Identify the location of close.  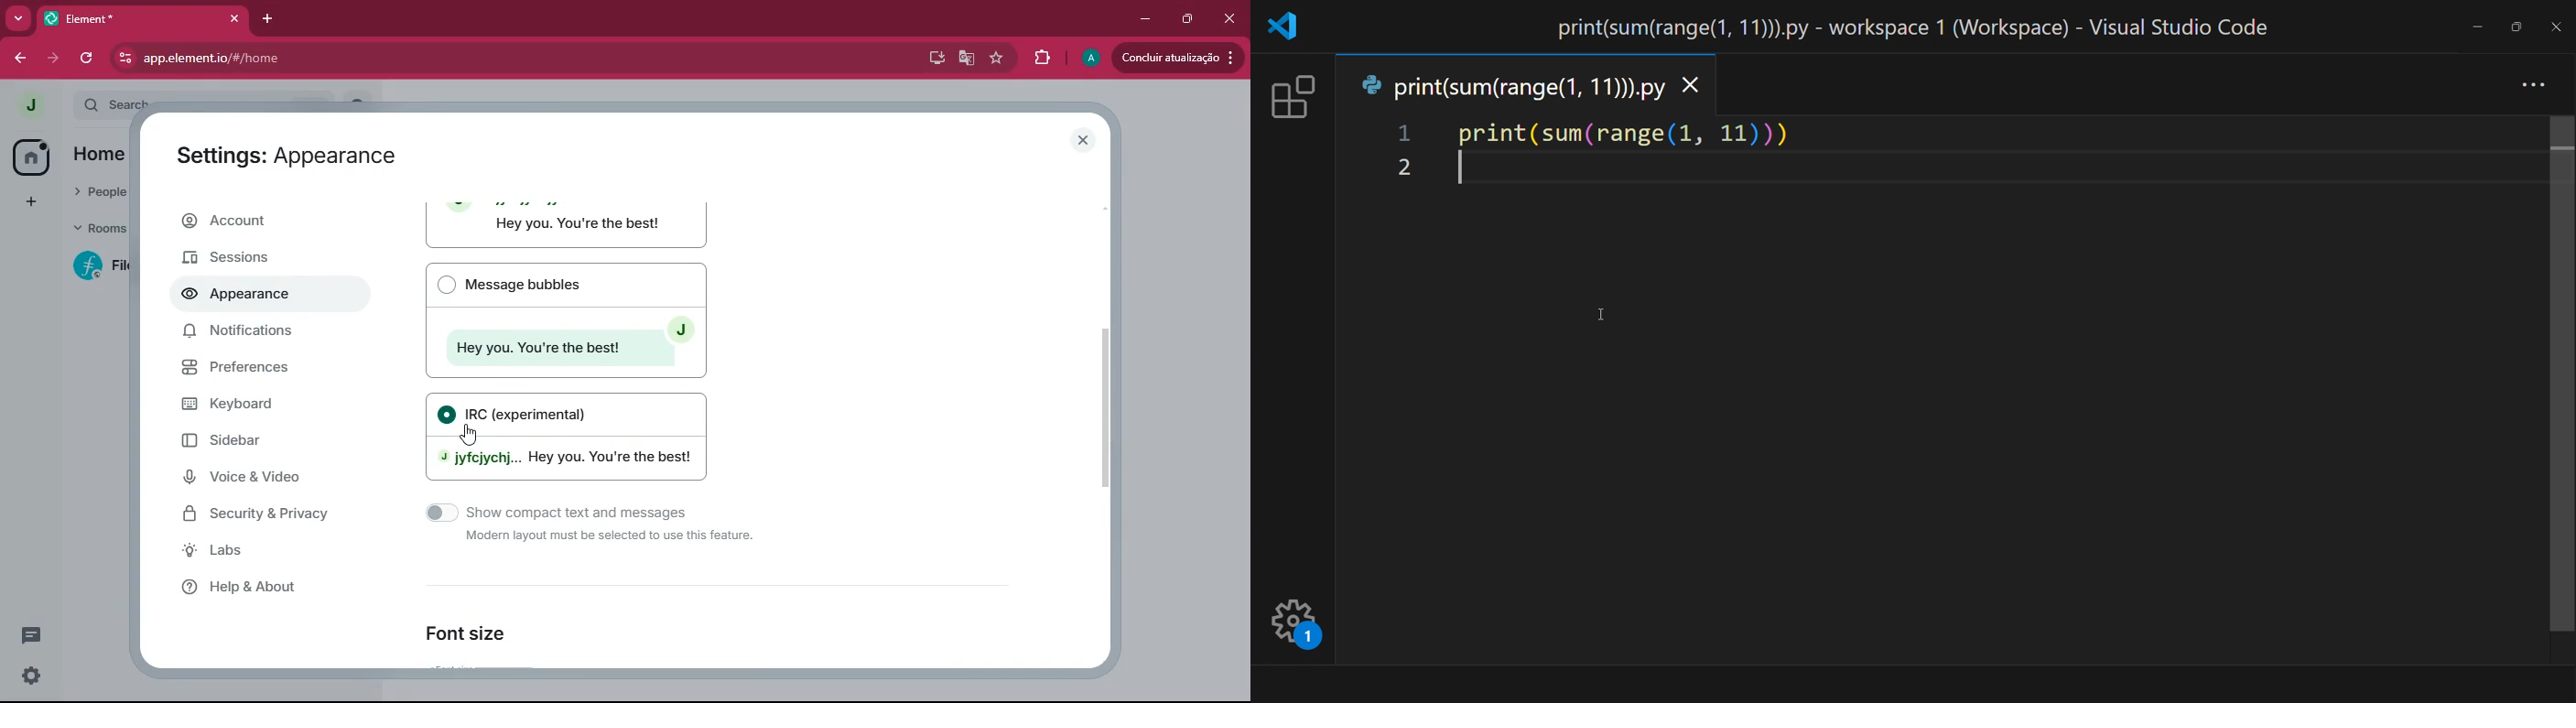
(1080, 138).